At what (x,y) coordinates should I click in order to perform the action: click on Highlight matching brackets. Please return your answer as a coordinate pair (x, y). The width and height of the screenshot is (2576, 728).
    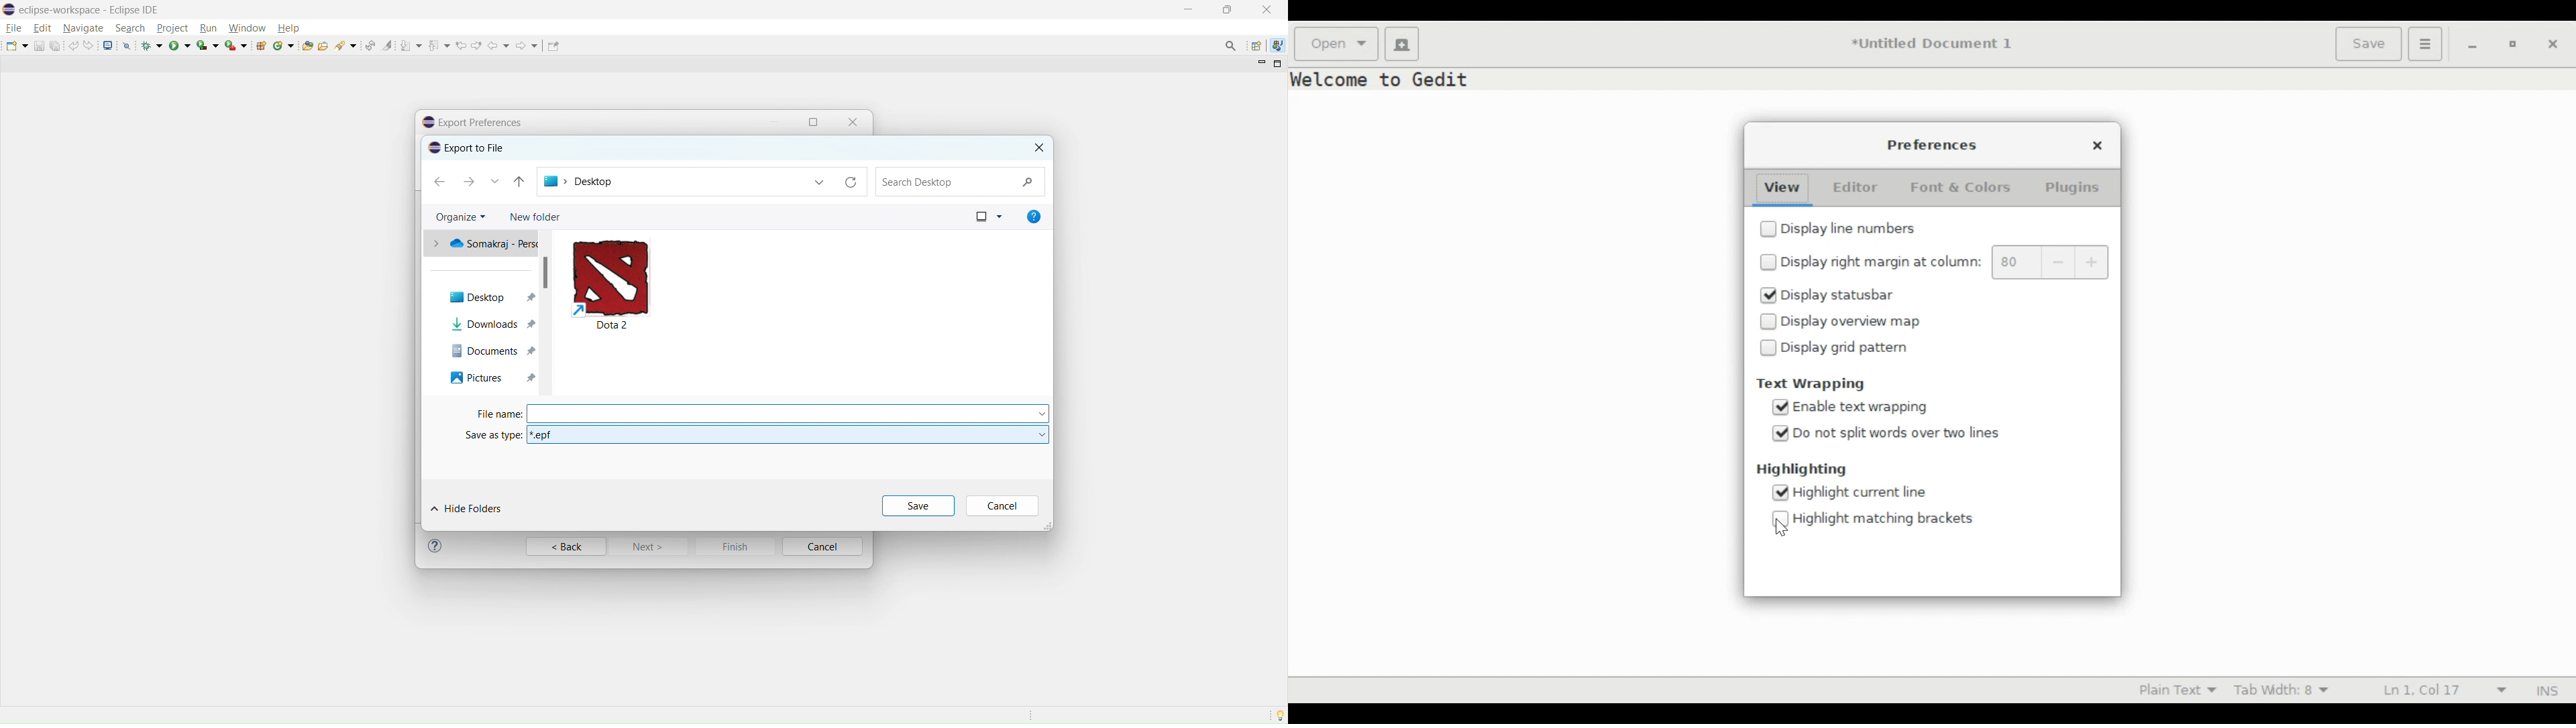
    Looking at the image, I should click on (1886, 517).